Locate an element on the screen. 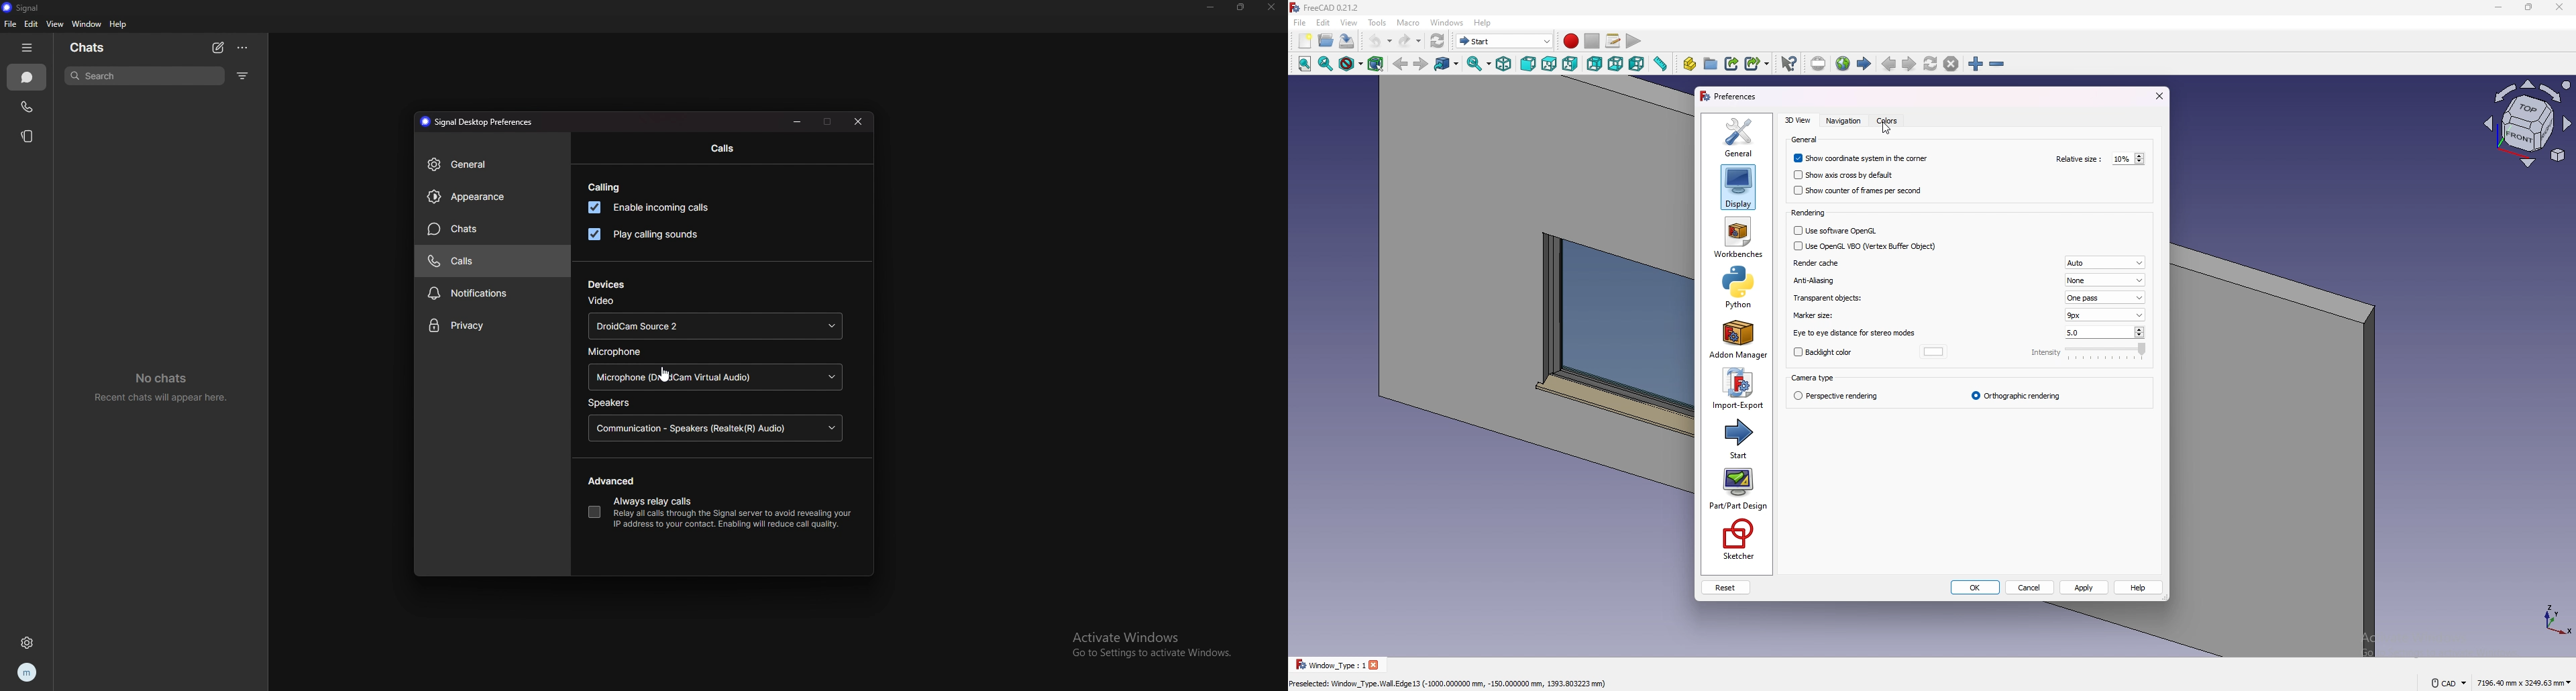 Image resolution: width=2576 pixels, height=700 pixels. preferences is located at coordinates (1729, 97).